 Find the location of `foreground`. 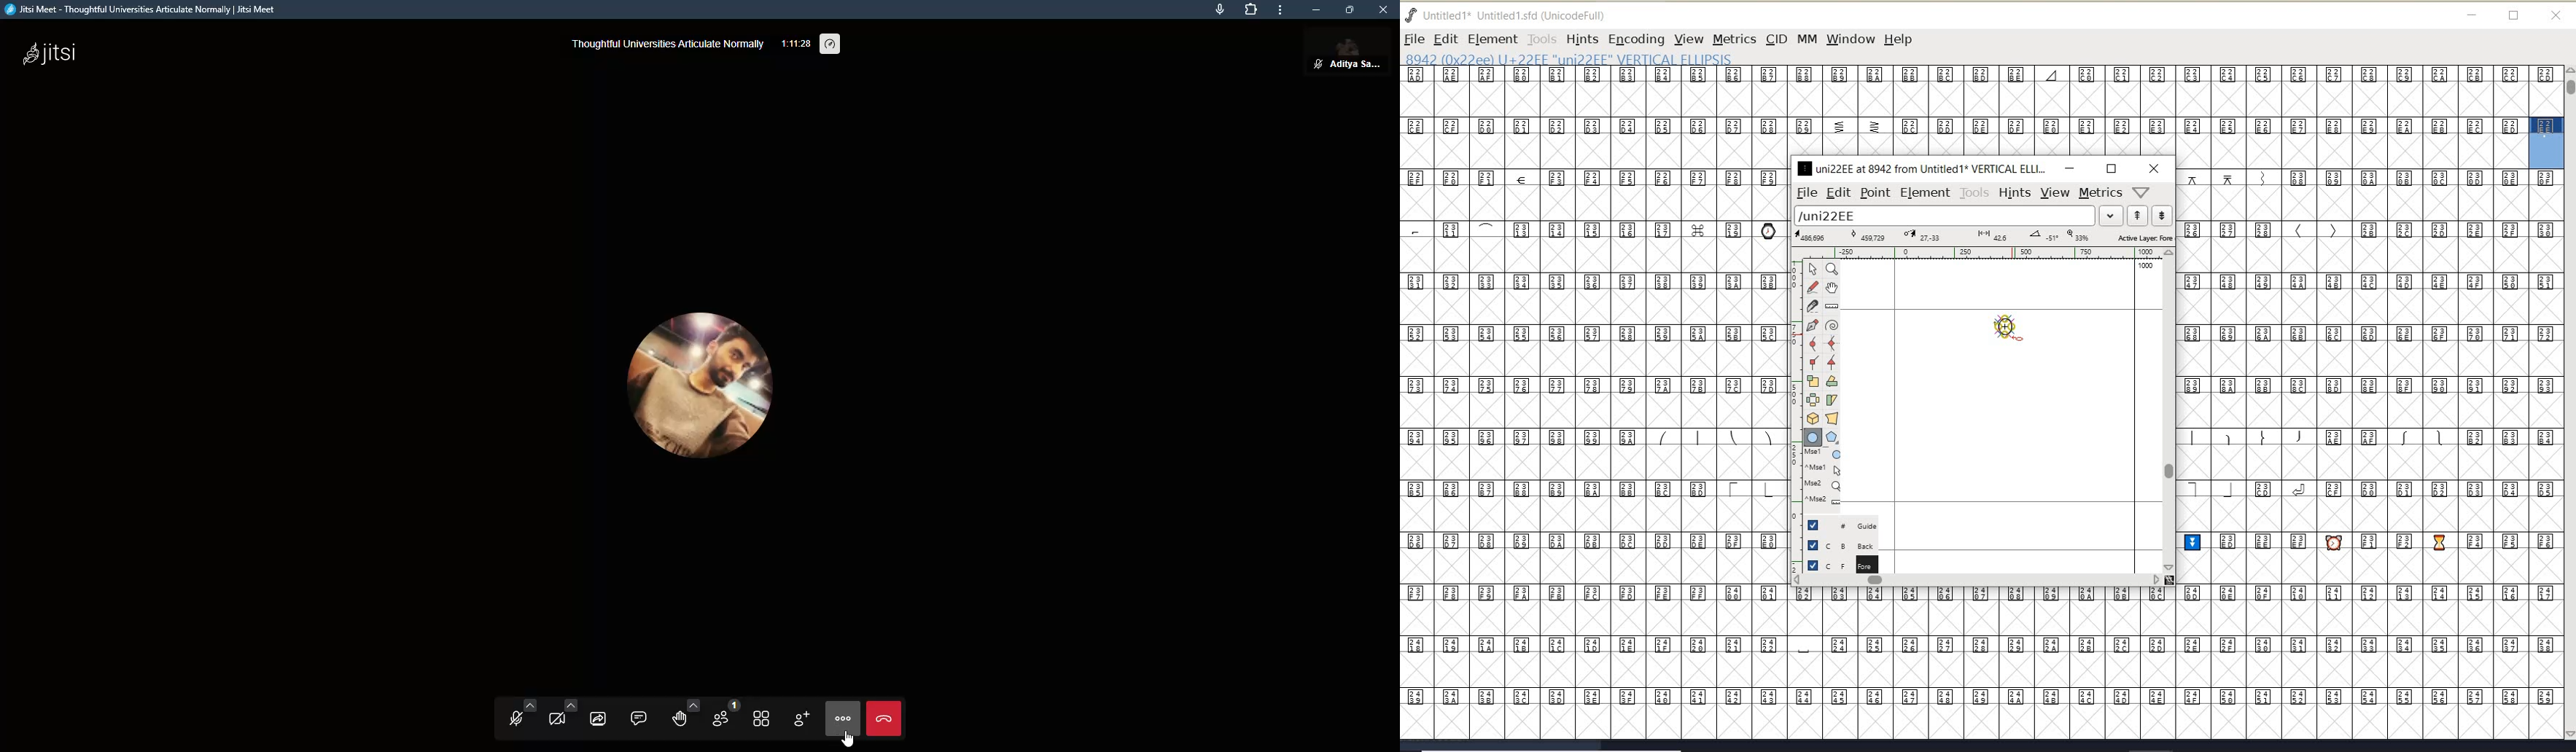

foreground is located at coordinates (1841, 564).